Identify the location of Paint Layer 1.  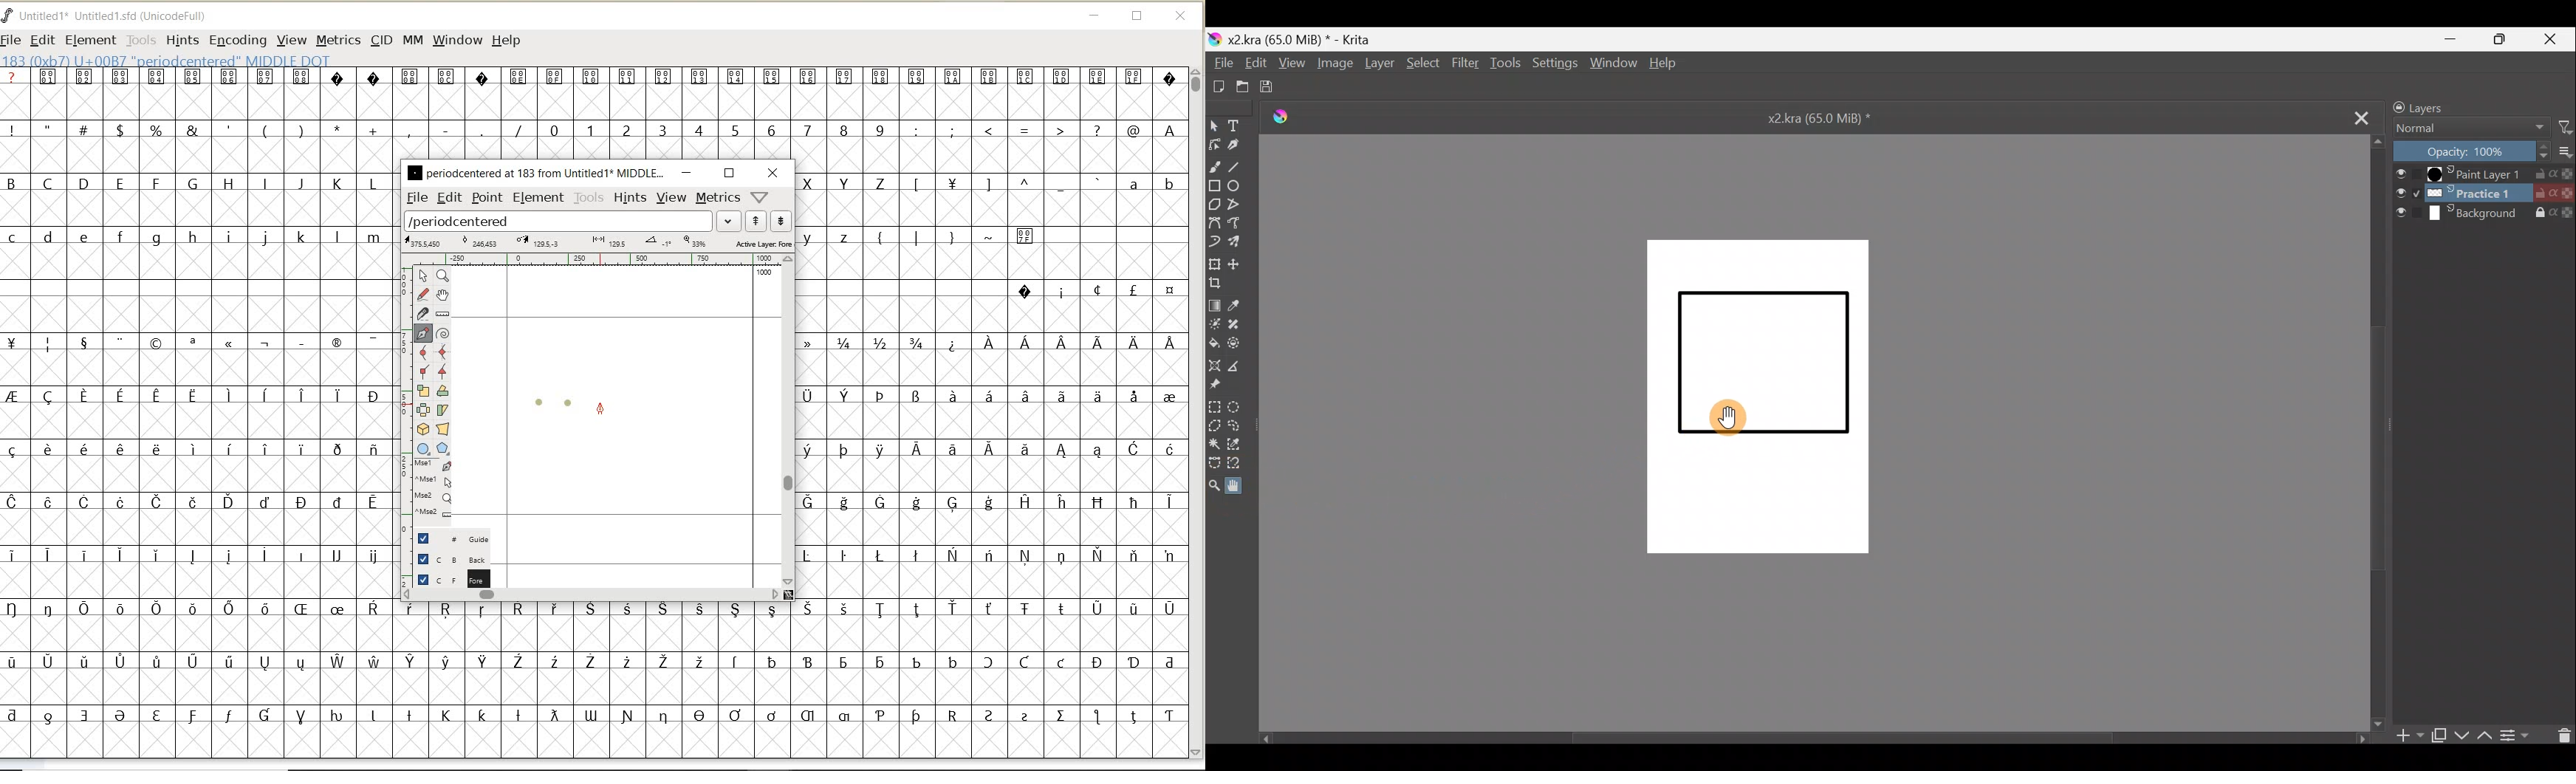
(2483, 176).